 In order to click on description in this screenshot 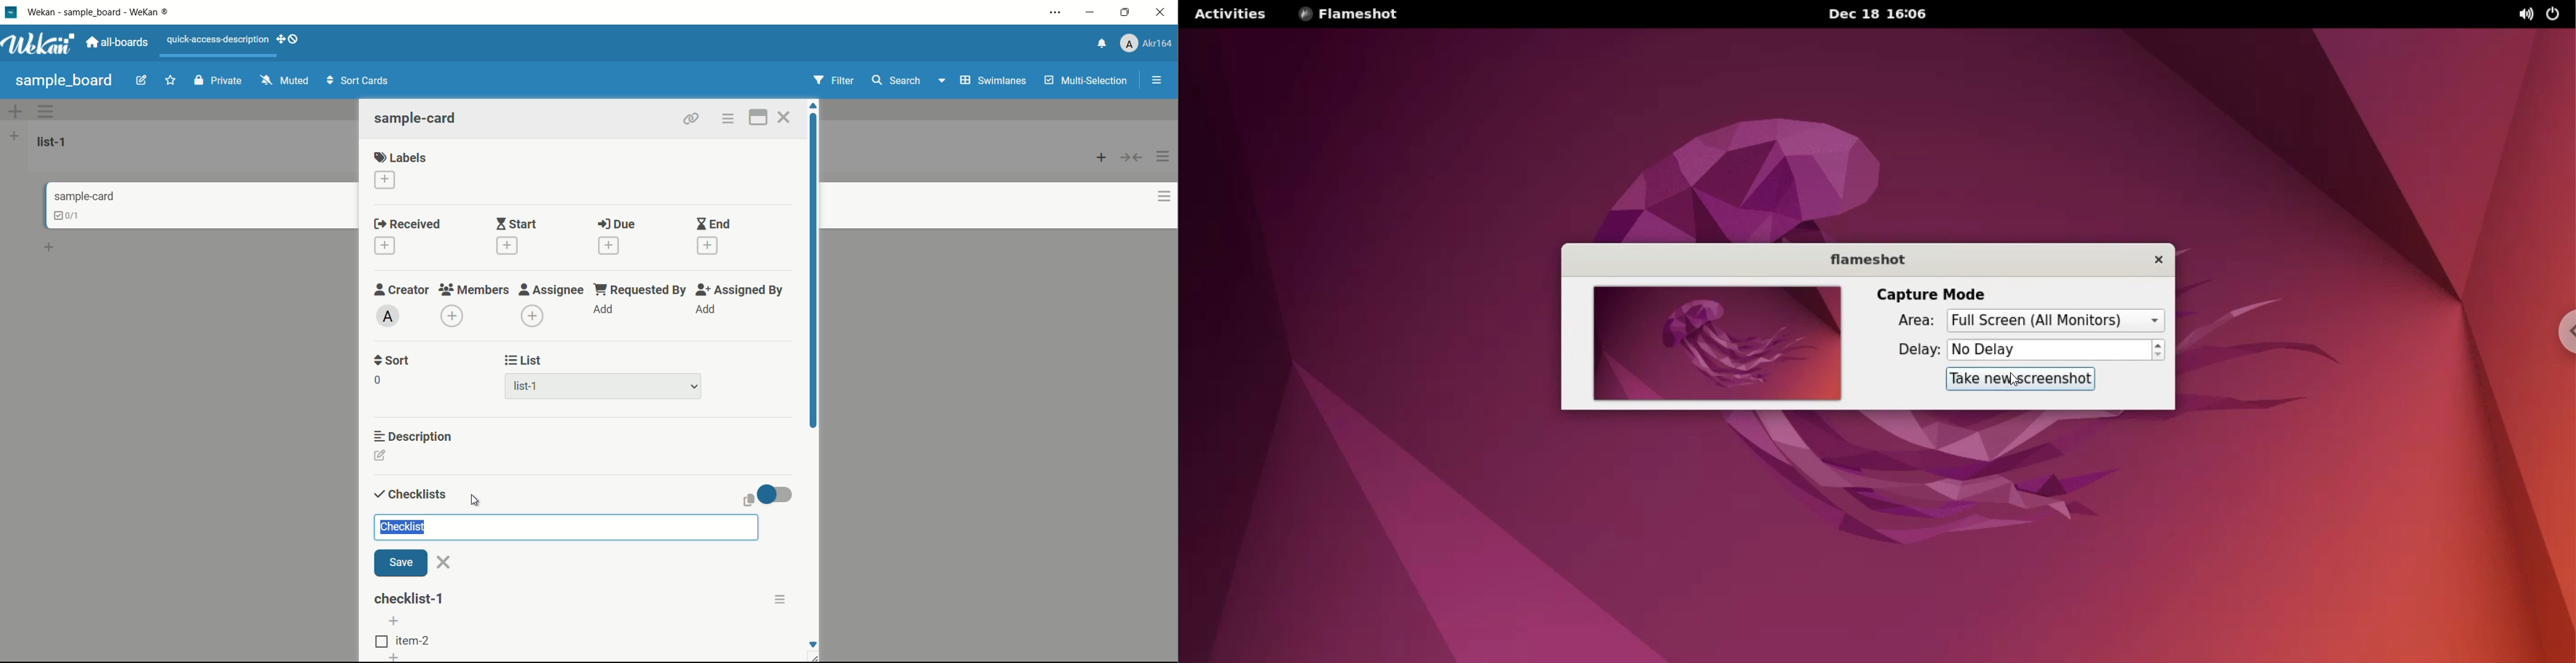, I will do `click(414, 435)`.